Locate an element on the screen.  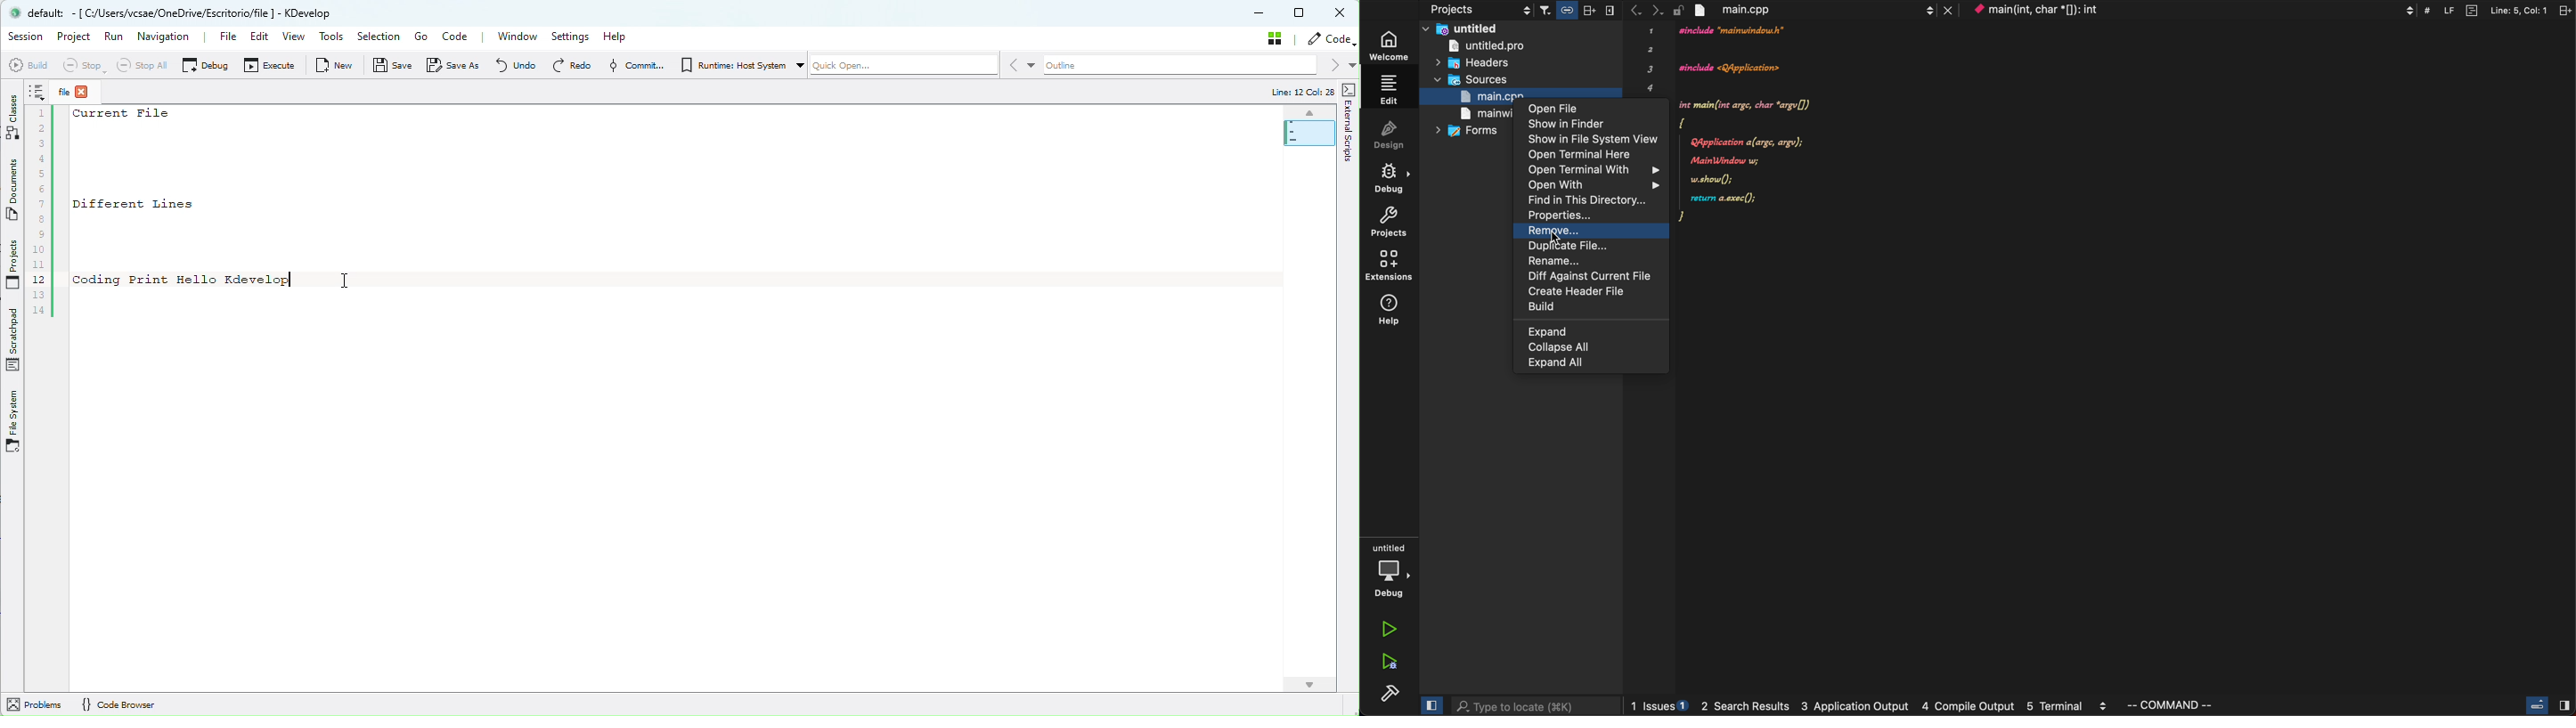
main world>cpp is located at coordinates (1487, 113).